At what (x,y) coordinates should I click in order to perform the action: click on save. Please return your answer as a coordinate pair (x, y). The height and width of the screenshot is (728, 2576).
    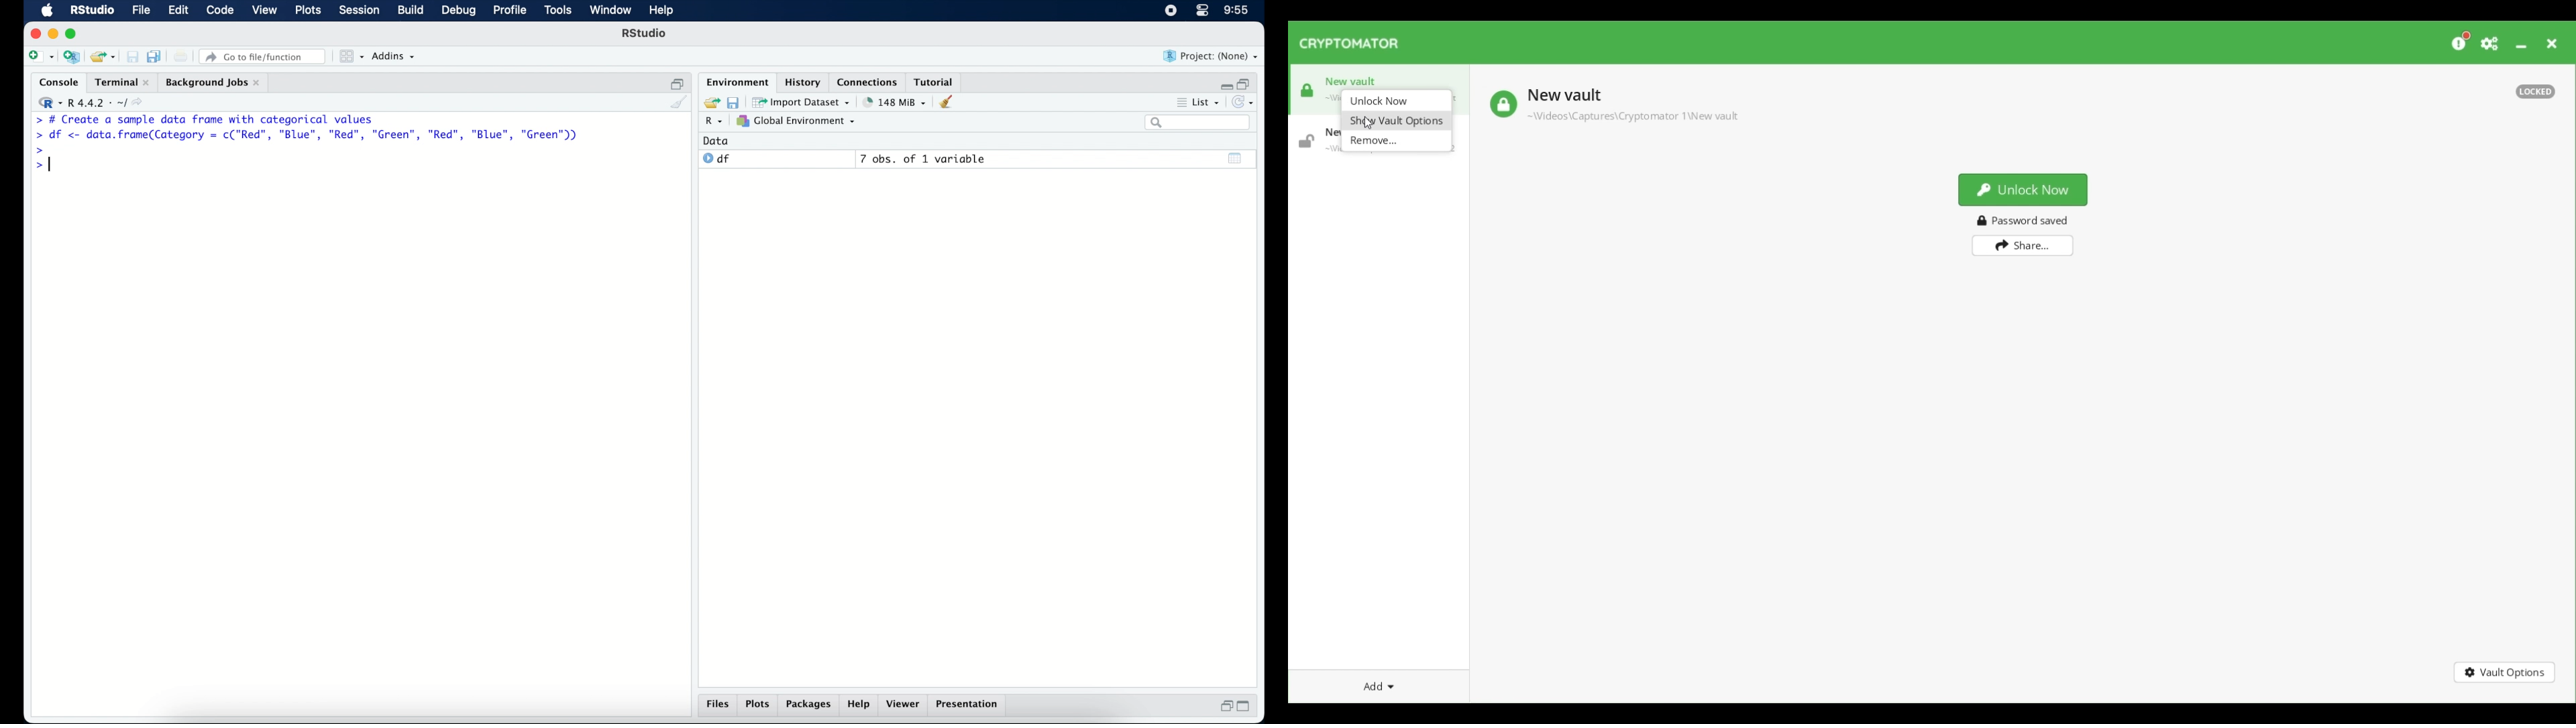
    Looking at the image, I should click on (733, 103).